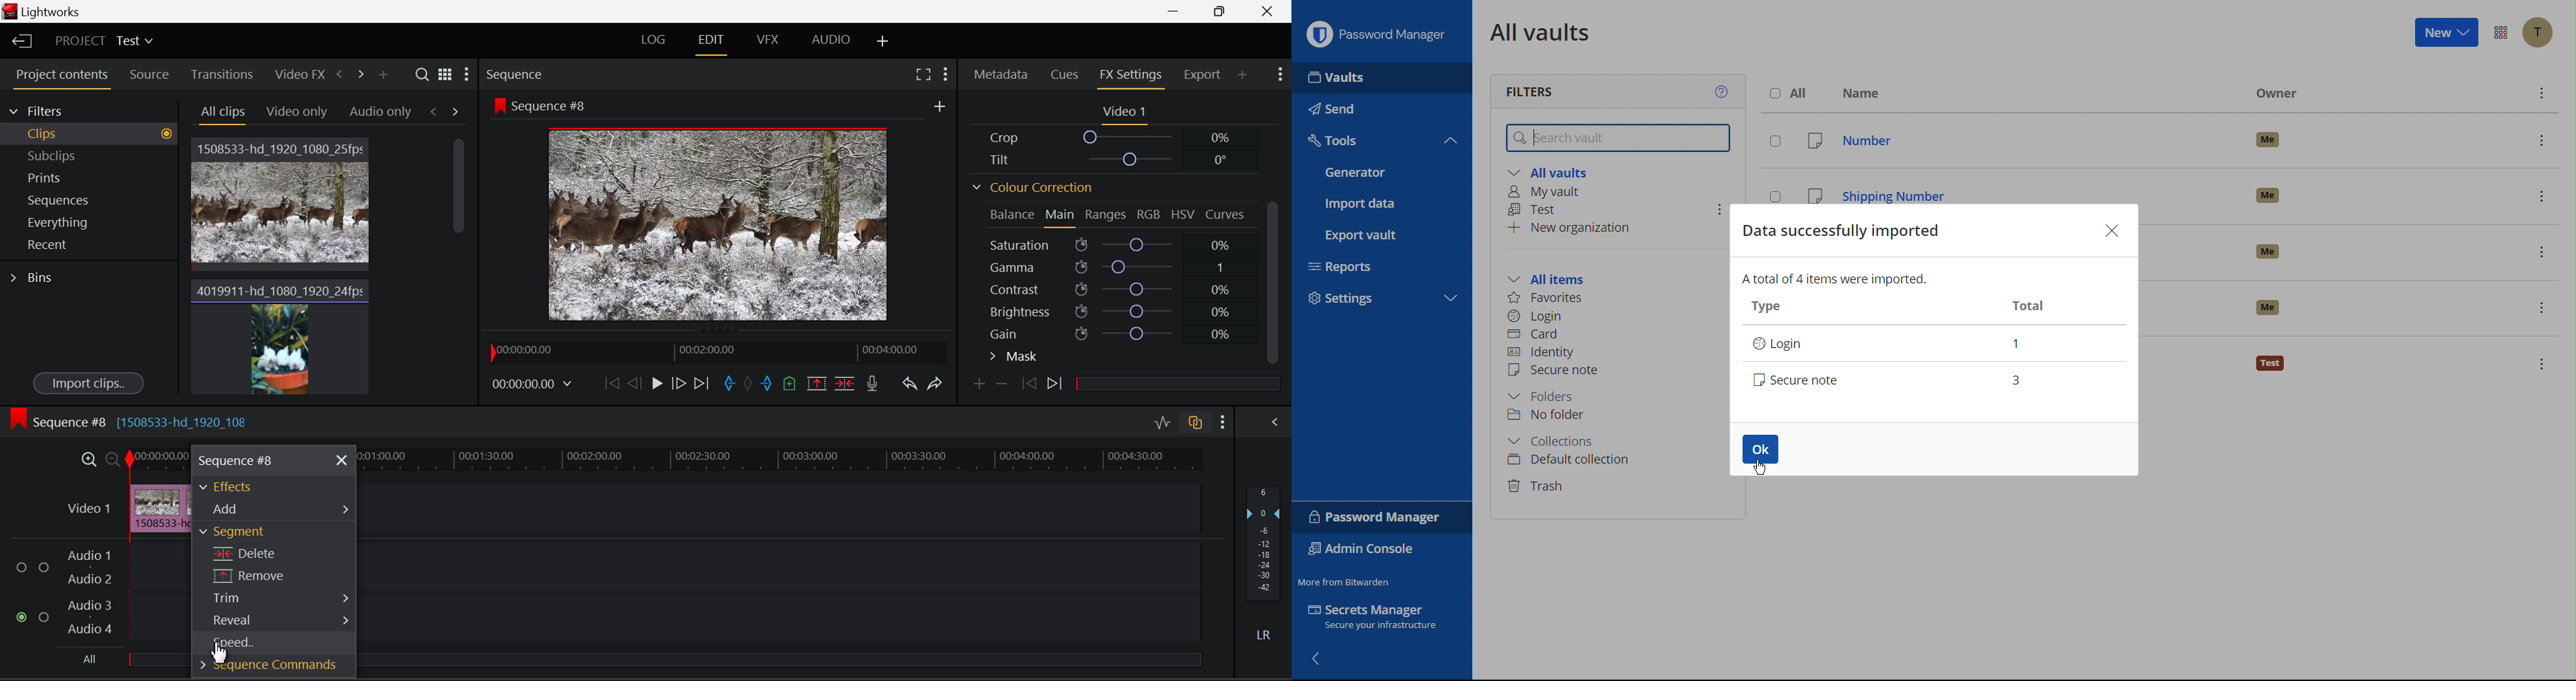  What do you see at coordinates (106, 42) in the screenshot?
I see `Project Title` at bounding box center [106, 42].